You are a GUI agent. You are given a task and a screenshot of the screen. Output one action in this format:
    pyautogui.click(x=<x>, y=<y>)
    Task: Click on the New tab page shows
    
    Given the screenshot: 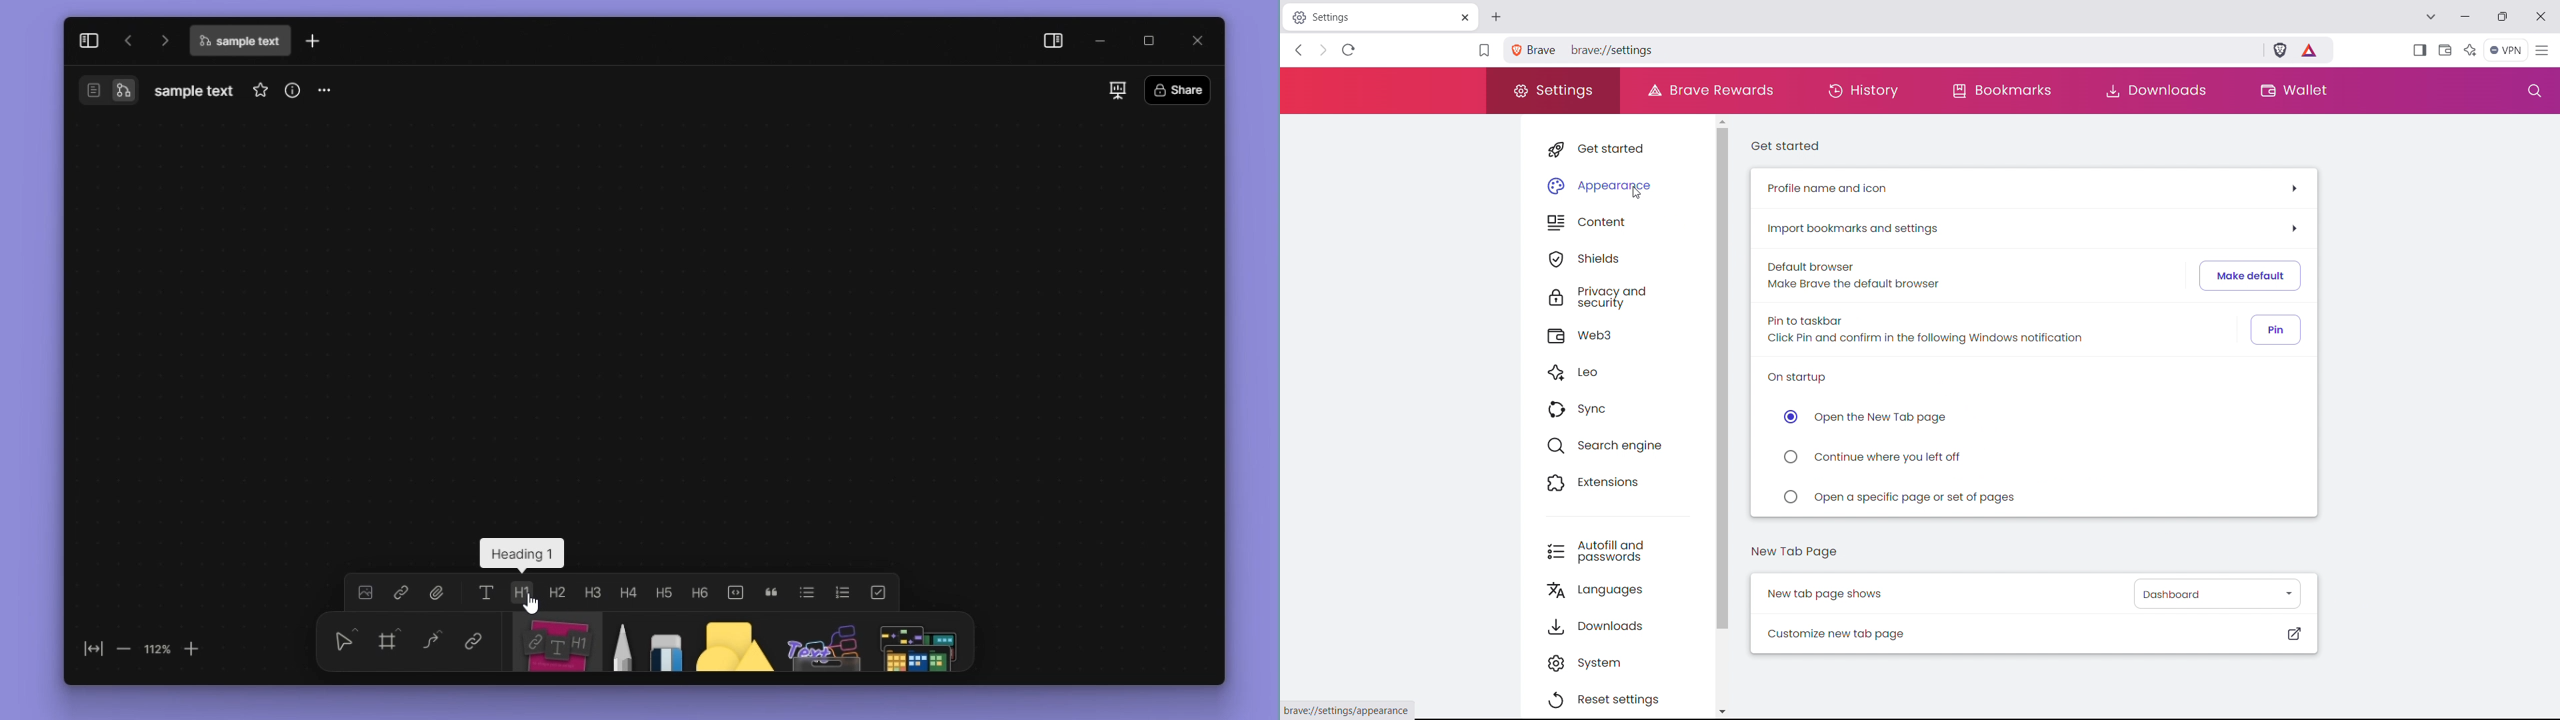 What is the action you would take?
    pyautogui.click(x=1891, y=597)
    